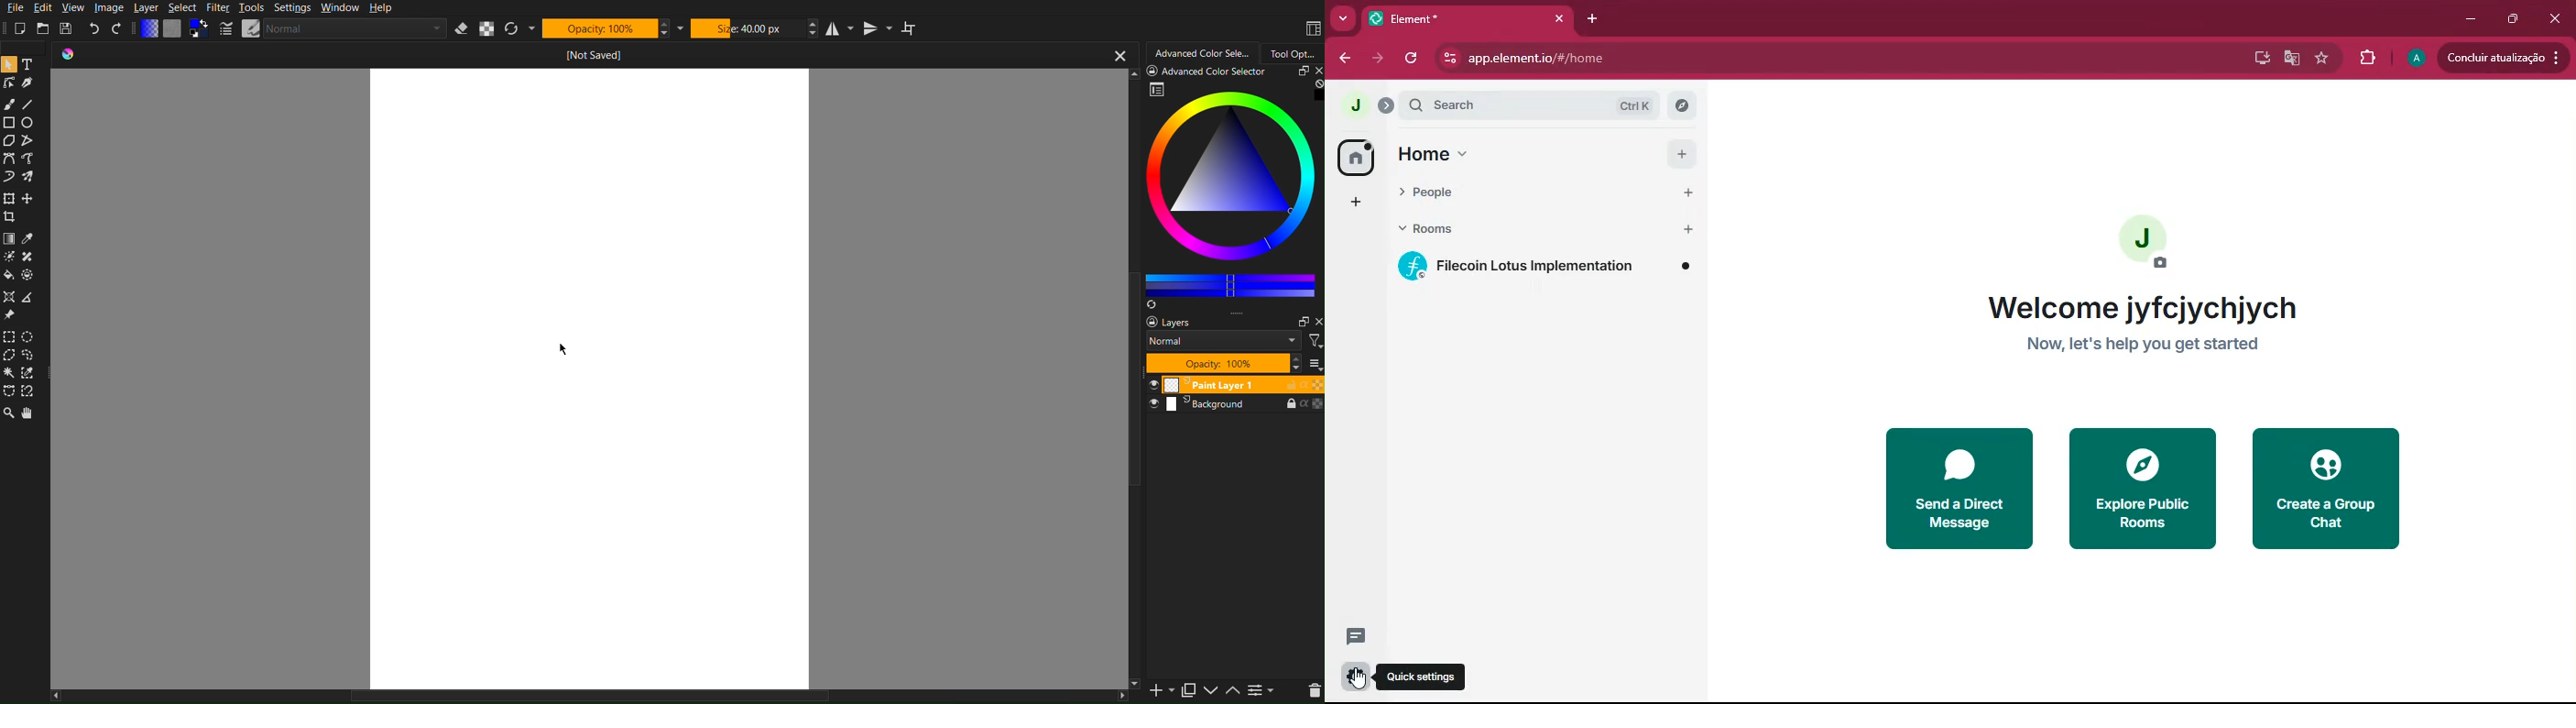  I want to click on cursor, so click(1357, 680).